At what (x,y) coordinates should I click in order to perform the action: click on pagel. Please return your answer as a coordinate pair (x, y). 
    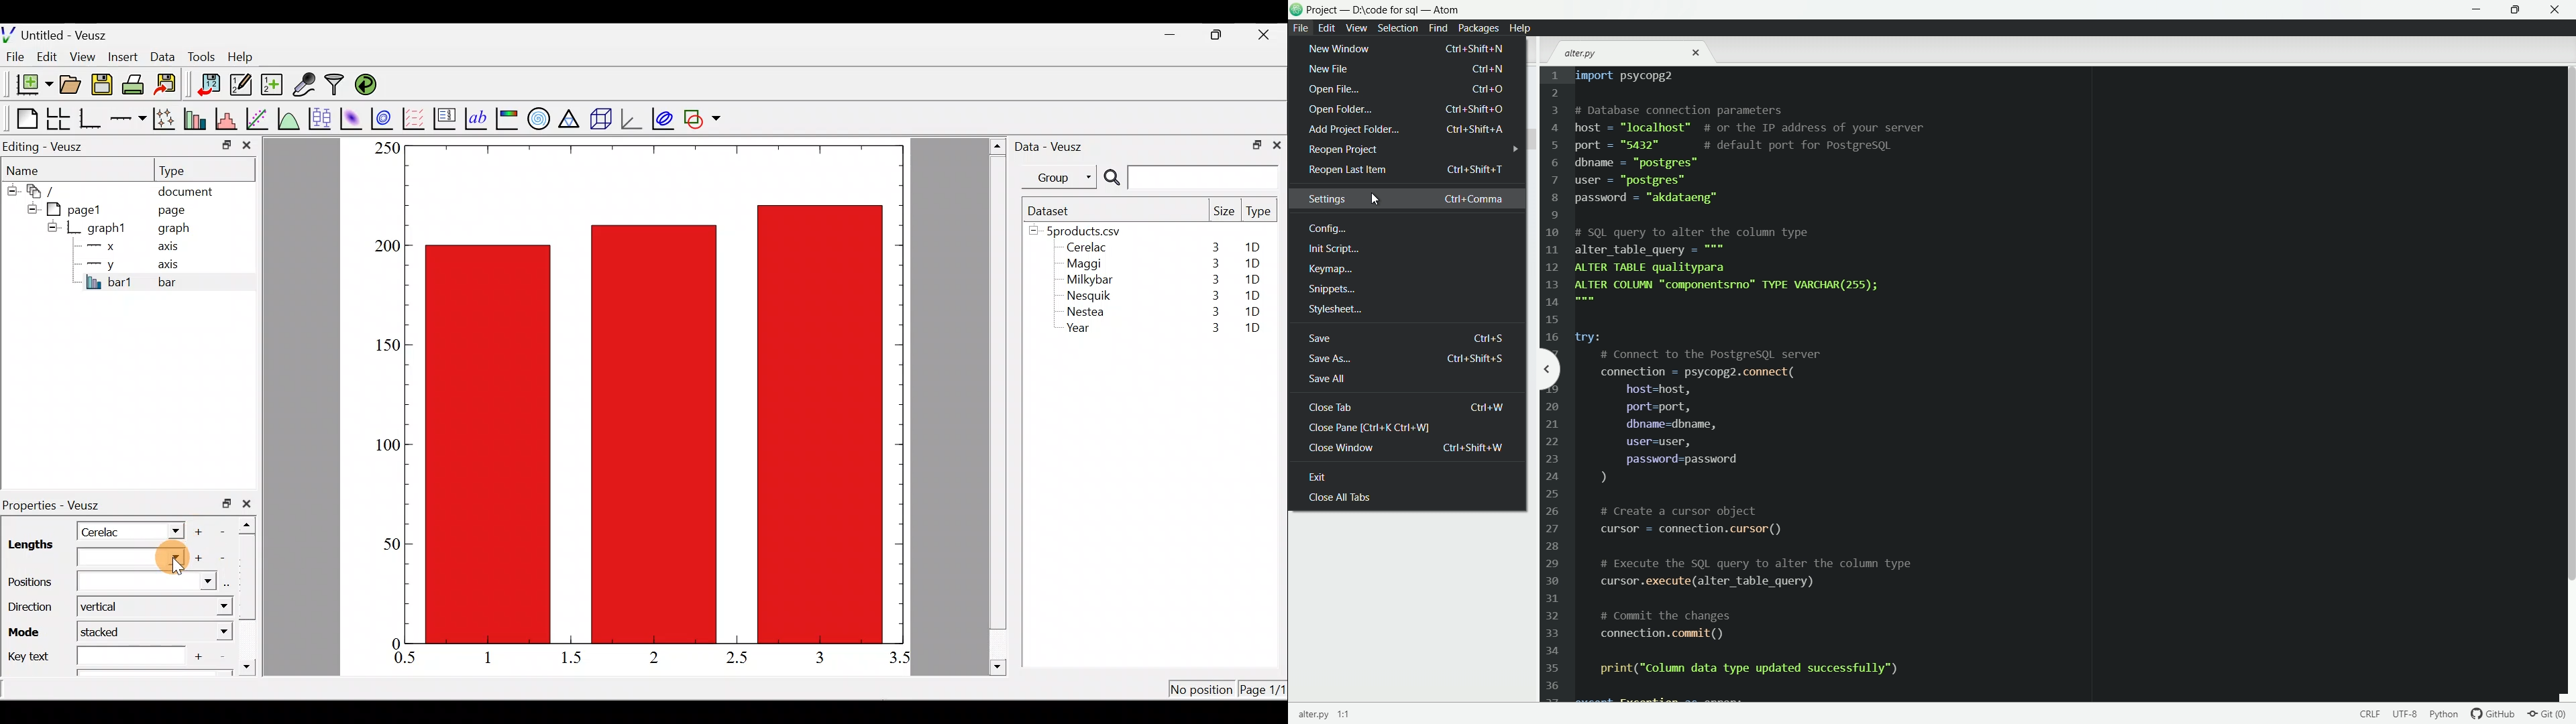
    Looking at the image, I should click on (80, 208).